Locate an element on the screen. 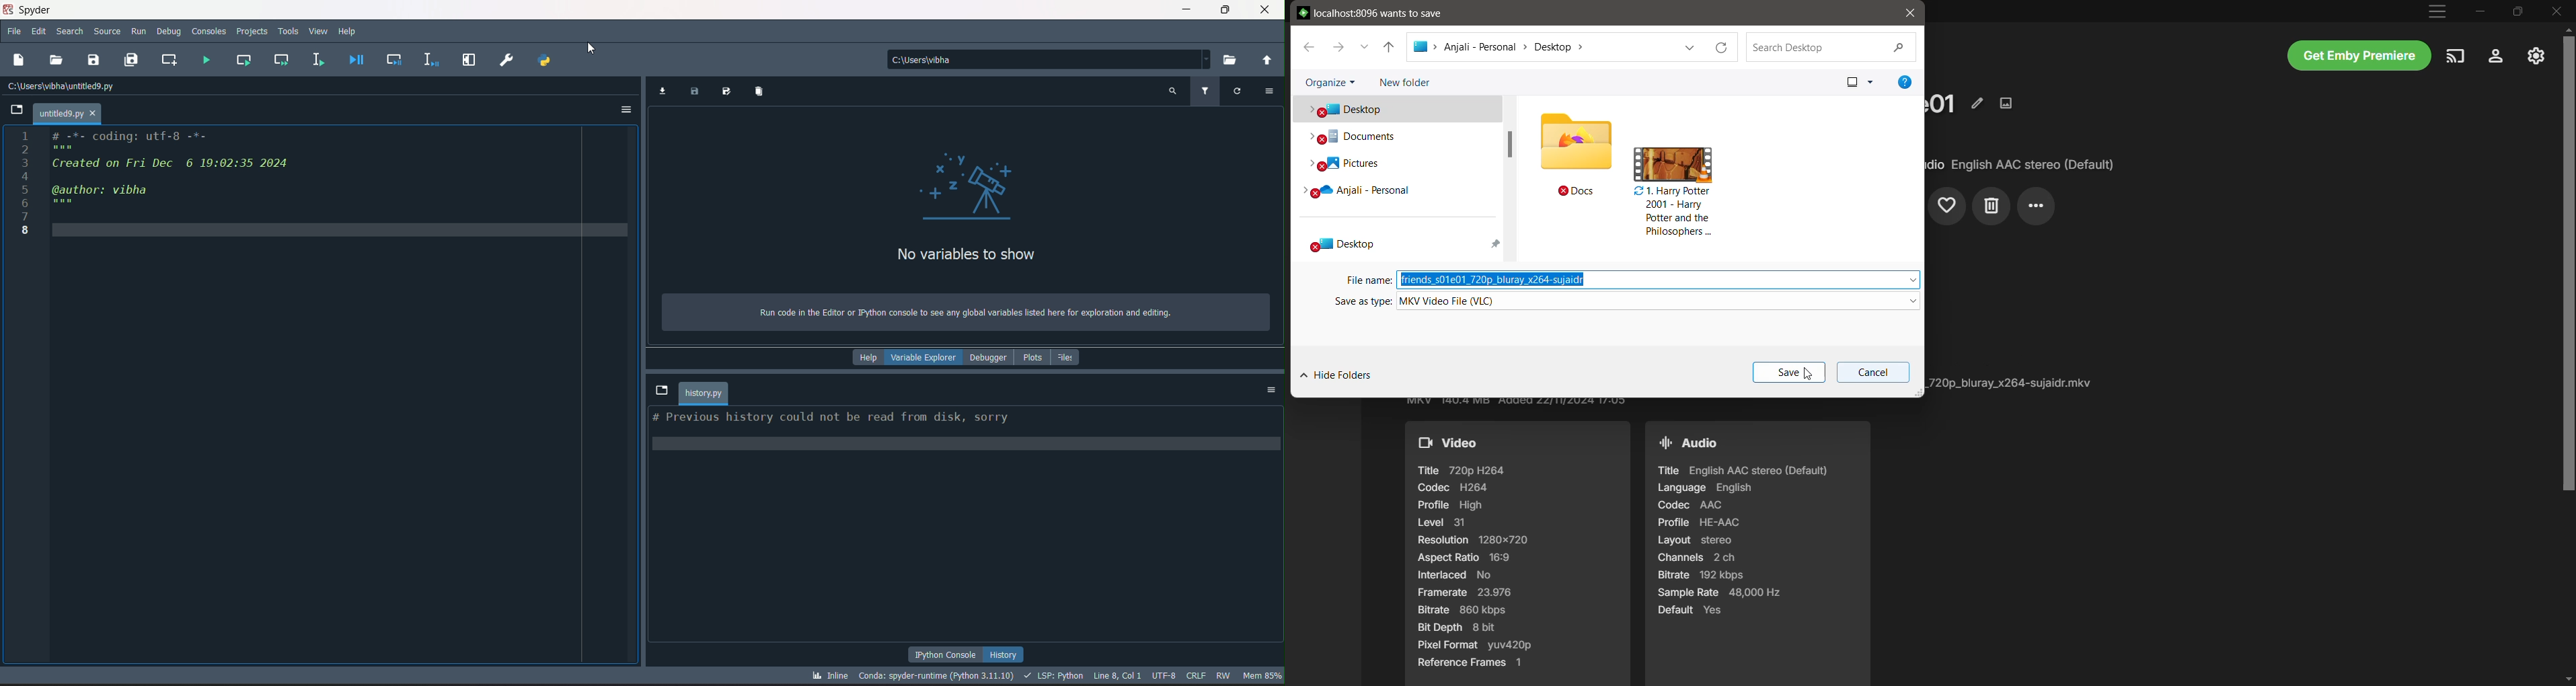 The image size is (2576, 700). Get Emby Premiere is located at coordinates (2359, 55).